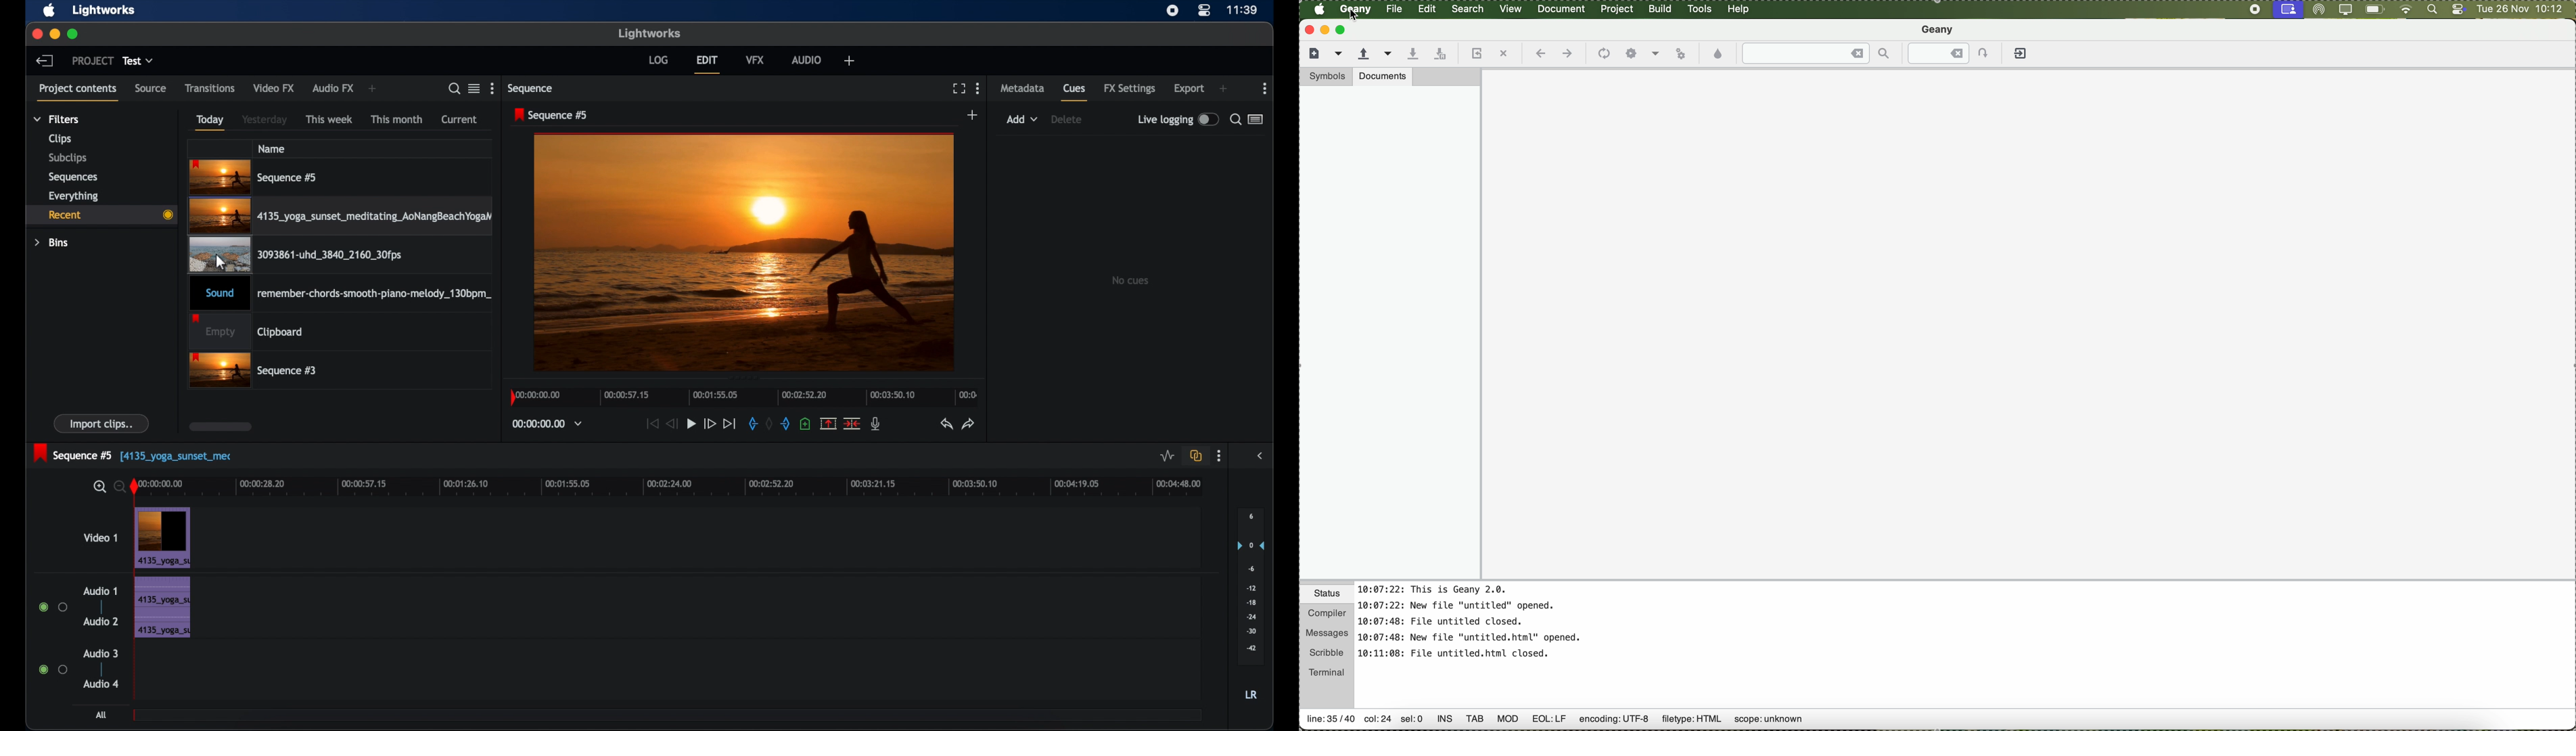 The image size is (2576, 756). I want to click on add cue at current position, so click(805, 423).